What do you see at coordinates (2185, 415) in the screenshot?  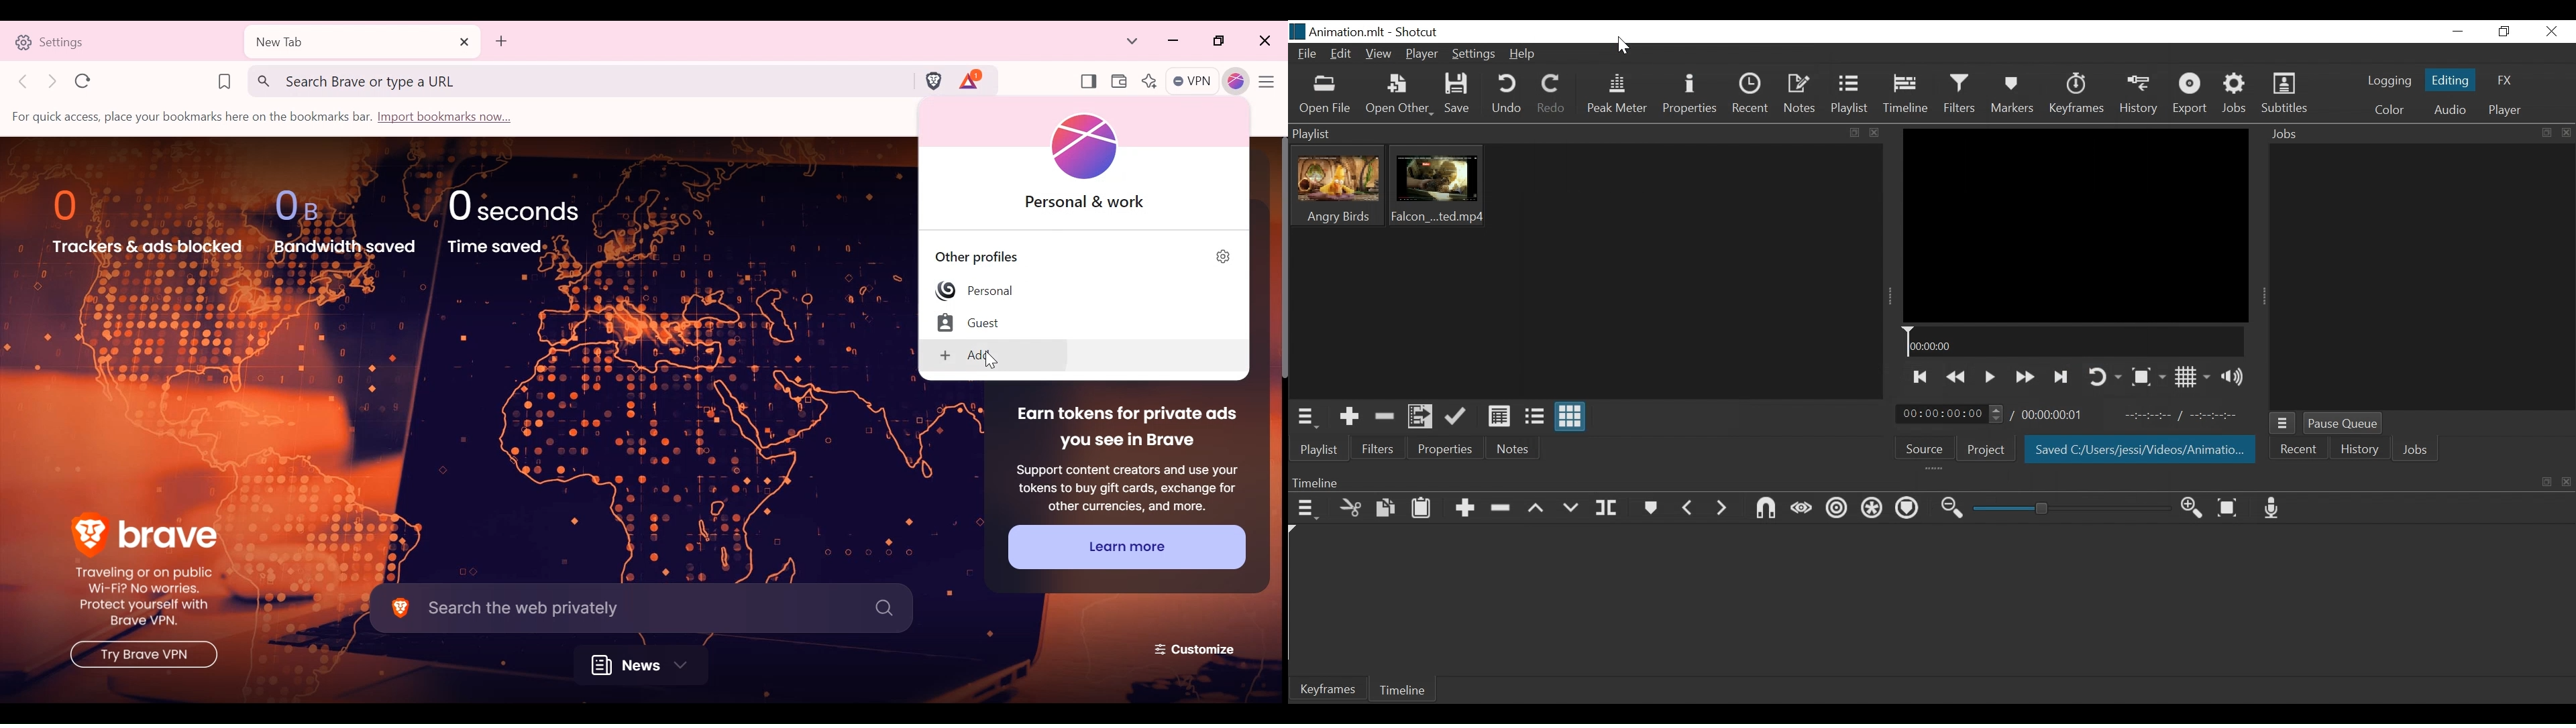 I see `In point` at bounding box center [2185, 415].